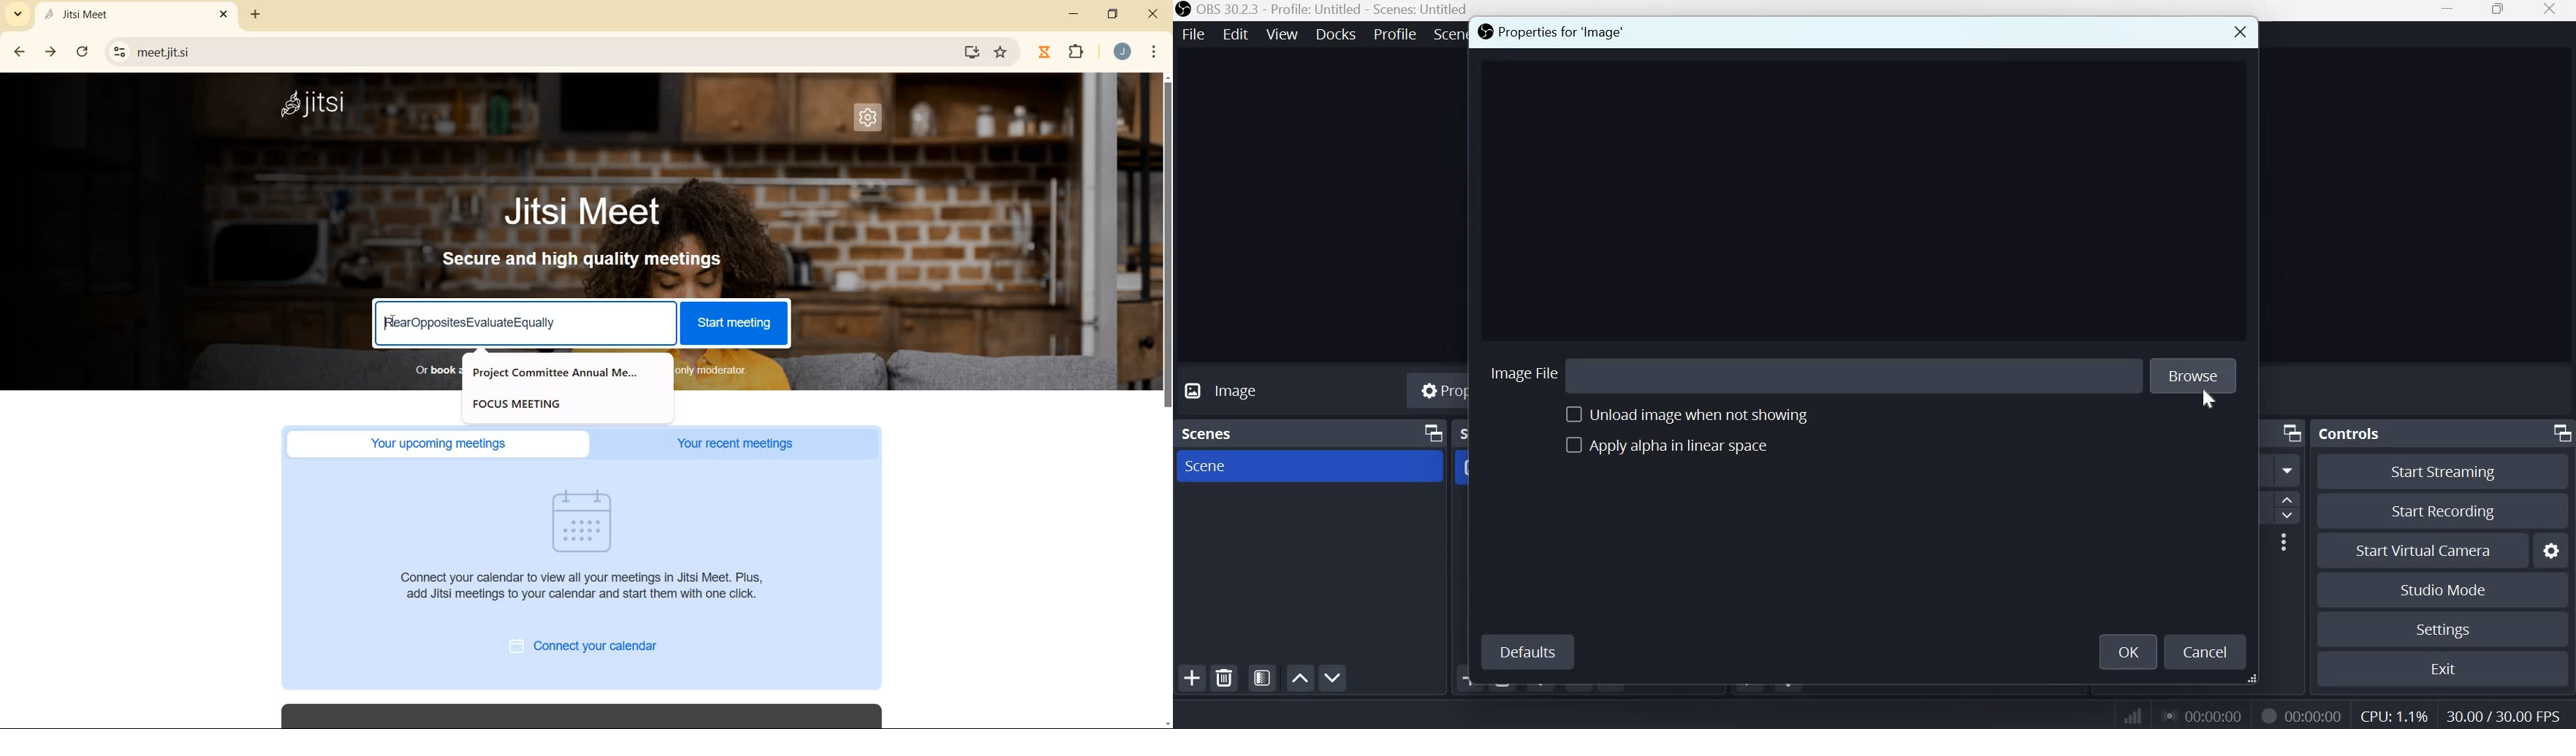 Image resolution: width=2576 pixels, height=756 pixels. Describe the element at coordinates (2444, 630) in the screenshot. I see `Settings` at that location.